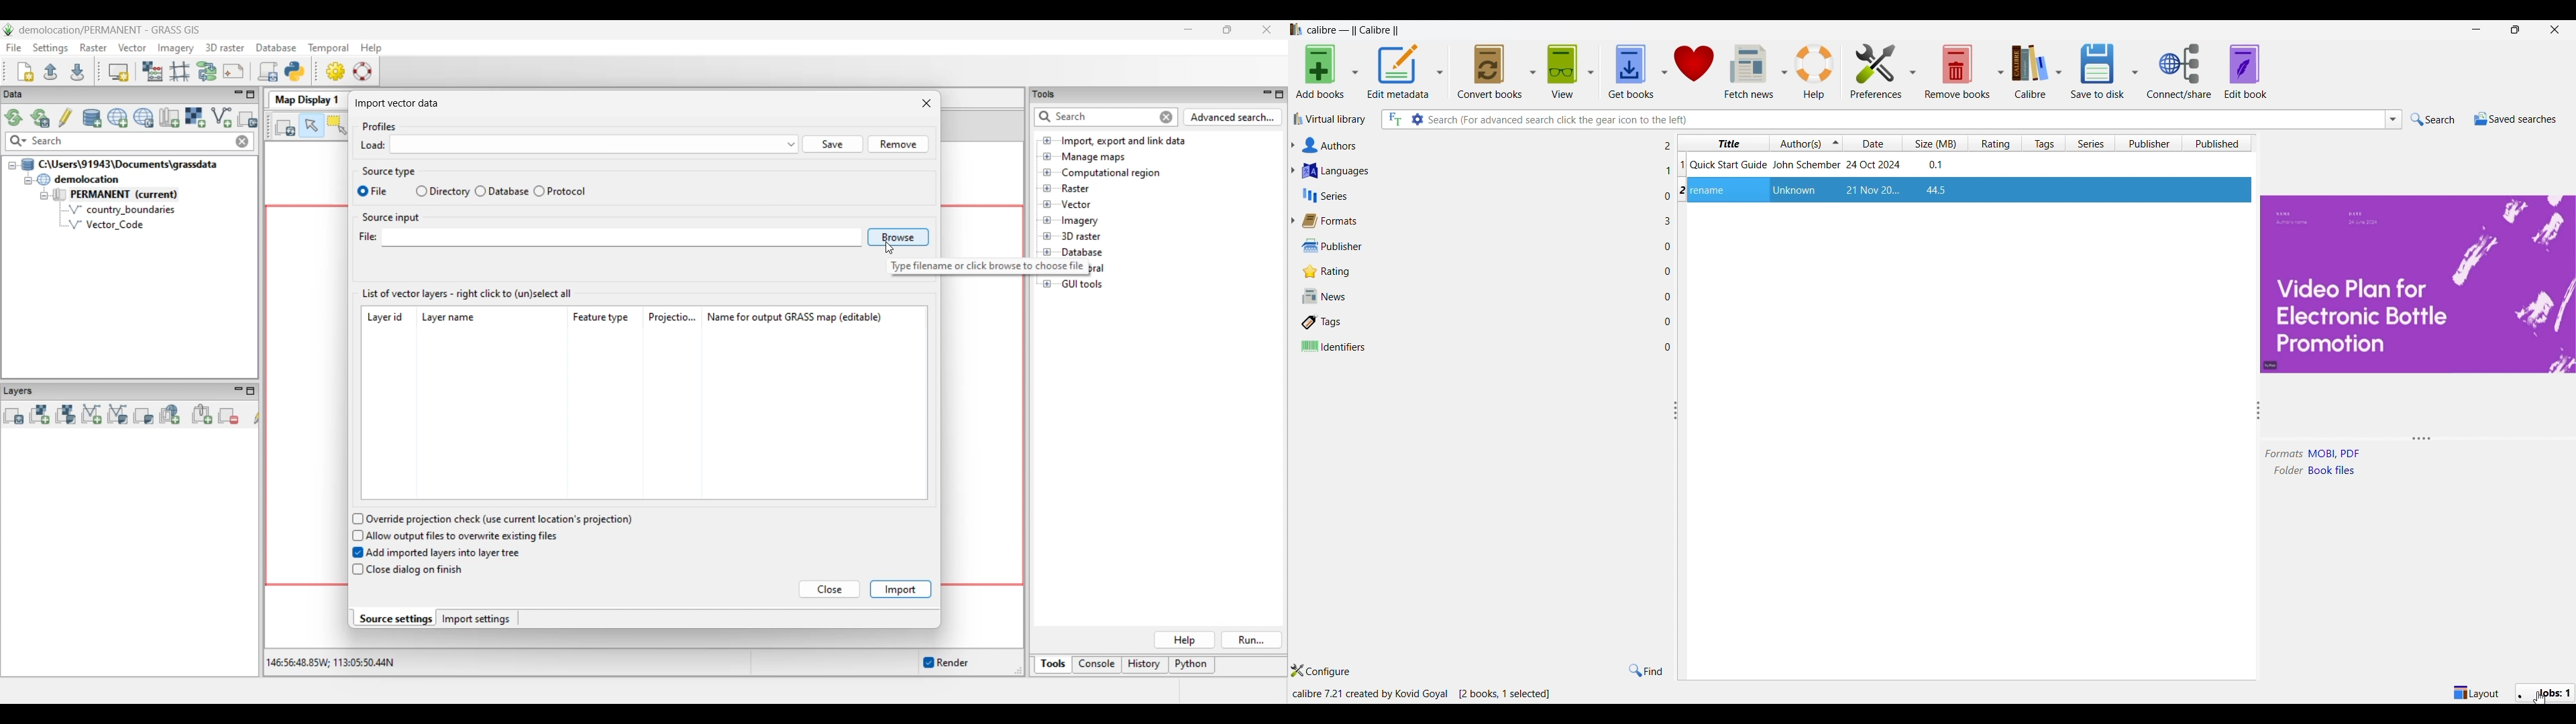 This screenshot has height=728, width=2576. What do you see at coordinates (1394, 119) in the screenshot?
I see `Search all files` at bounding box center [1394, 119].